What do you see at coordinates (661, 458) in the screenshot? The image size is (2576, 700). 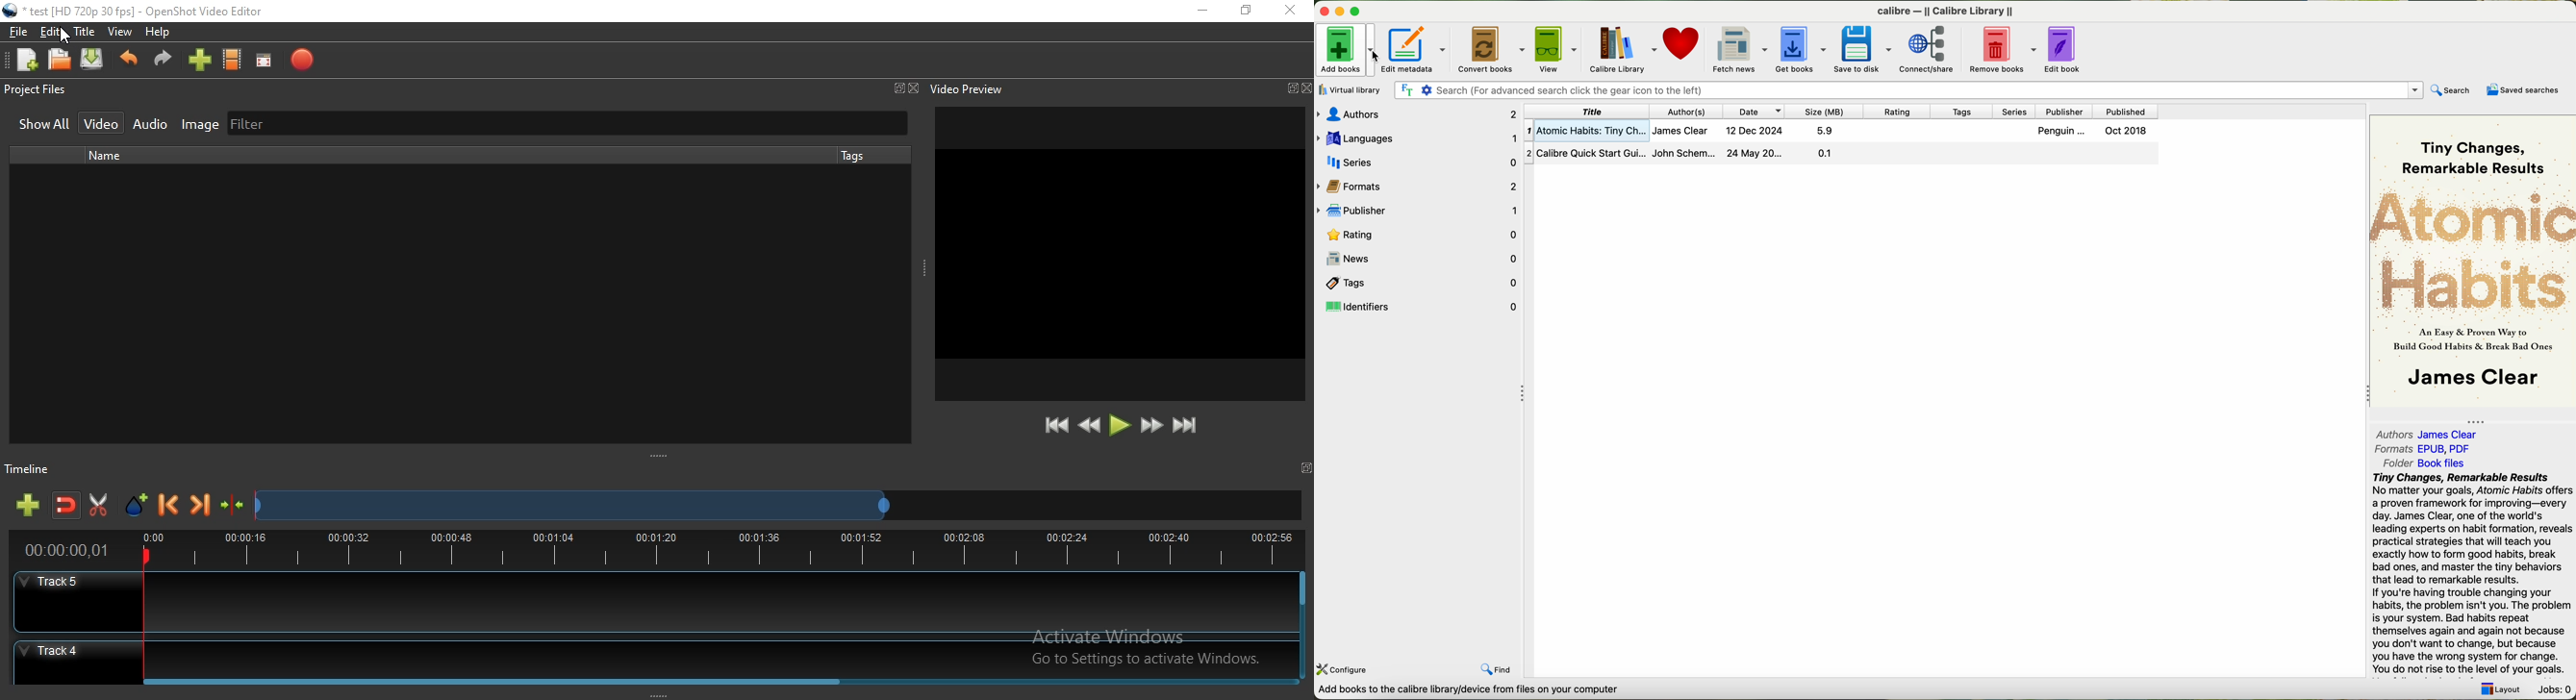 I see `adjust window` at bounding box center [661, 458].